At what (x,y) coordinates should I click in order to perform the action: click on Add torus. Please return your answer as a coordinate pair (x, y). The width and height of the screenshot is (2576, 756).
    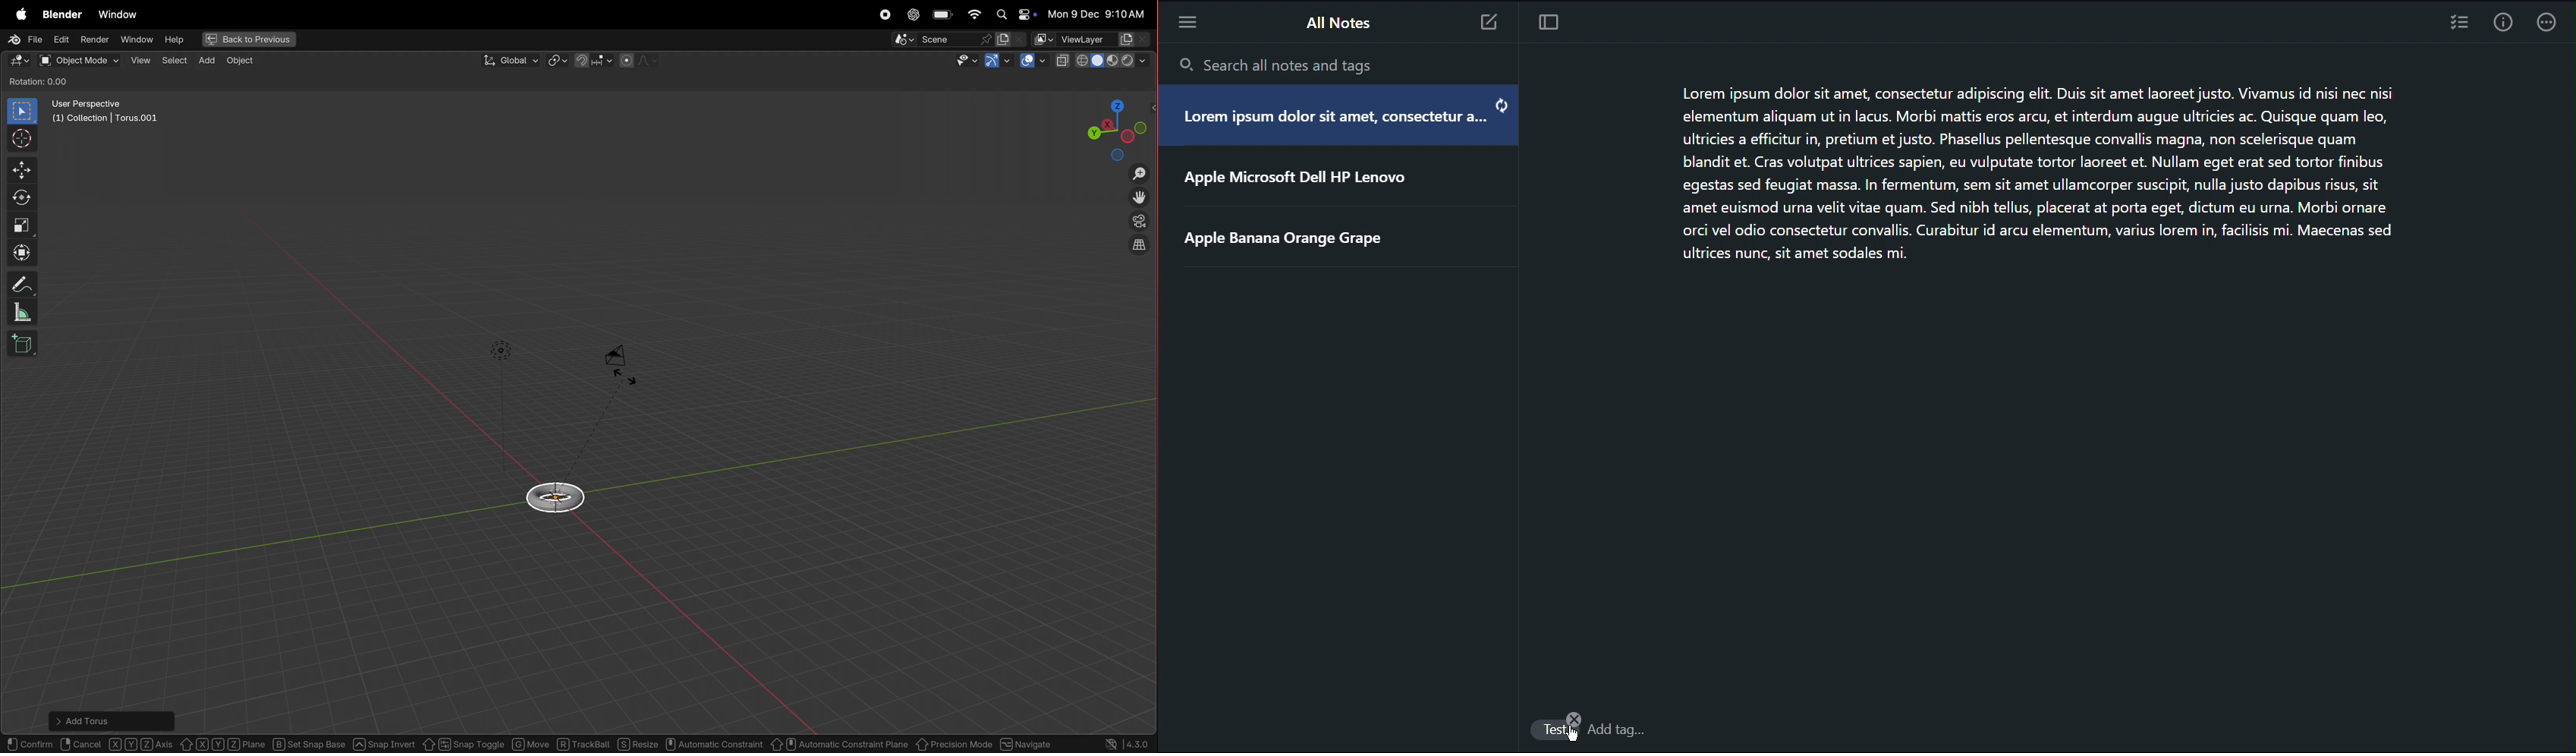
    Looking at the image, I should click on (92, 718).